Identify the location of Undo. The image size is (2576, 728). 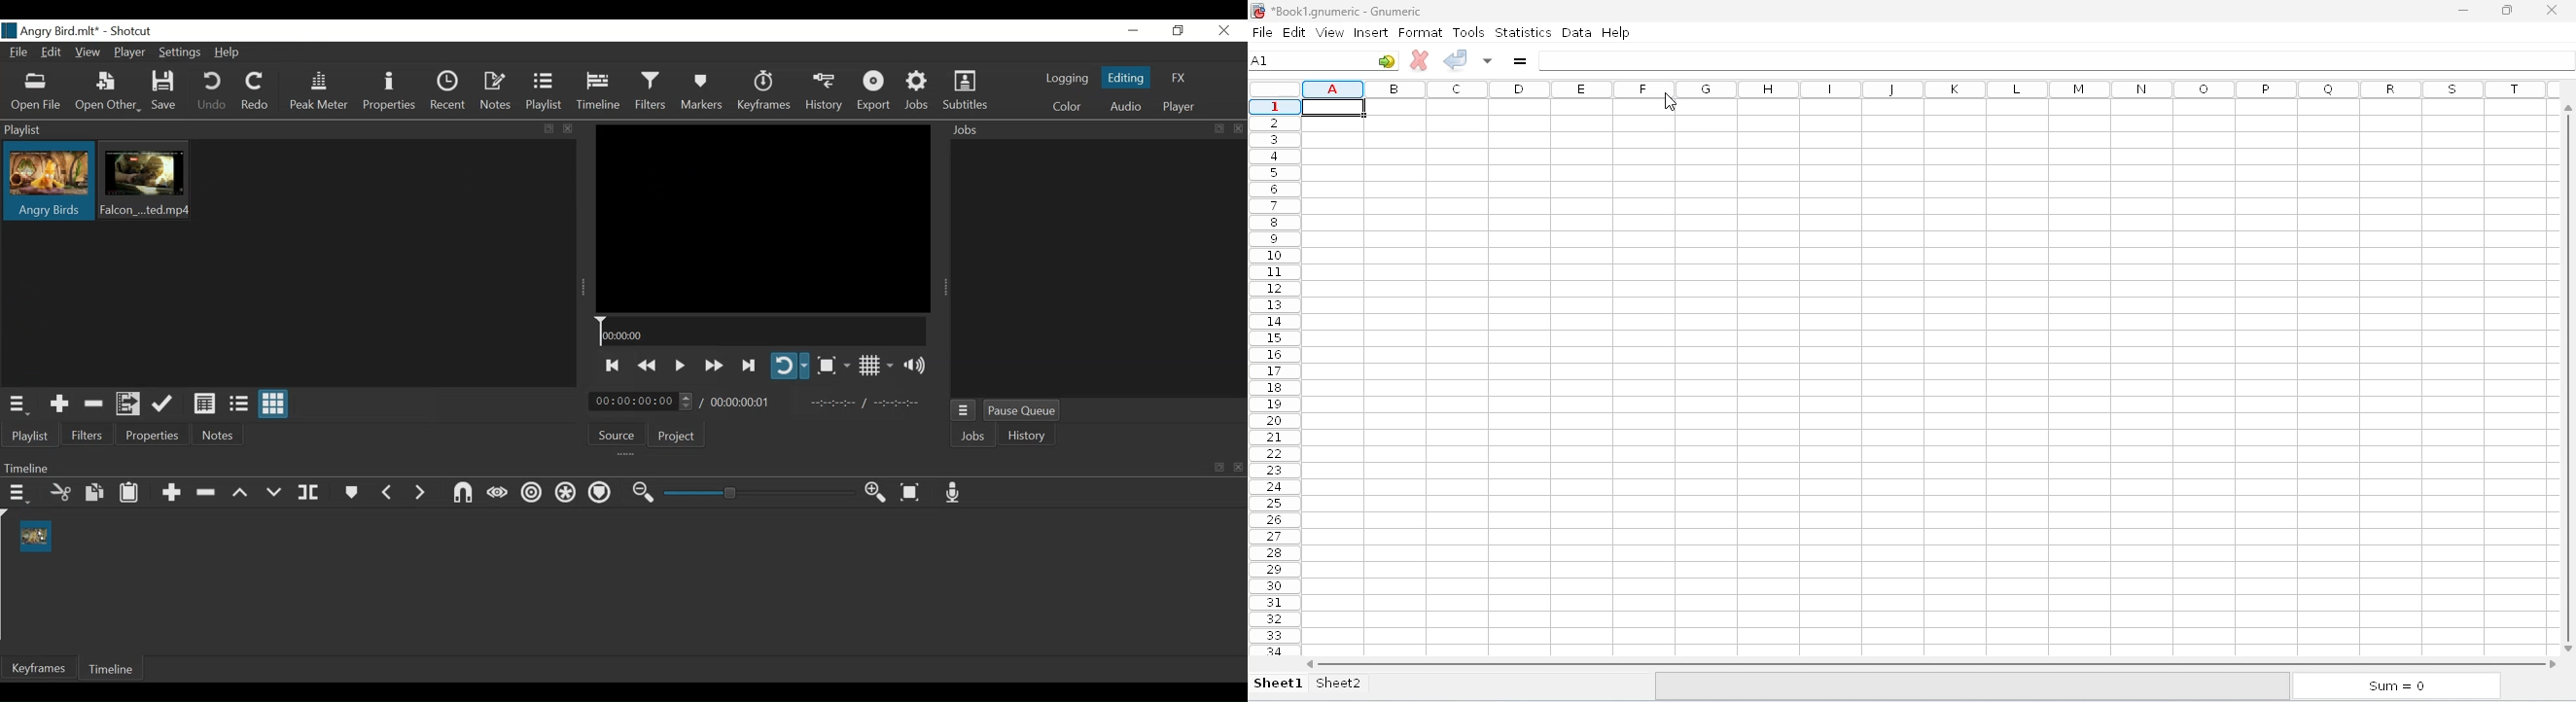
(213, 92).